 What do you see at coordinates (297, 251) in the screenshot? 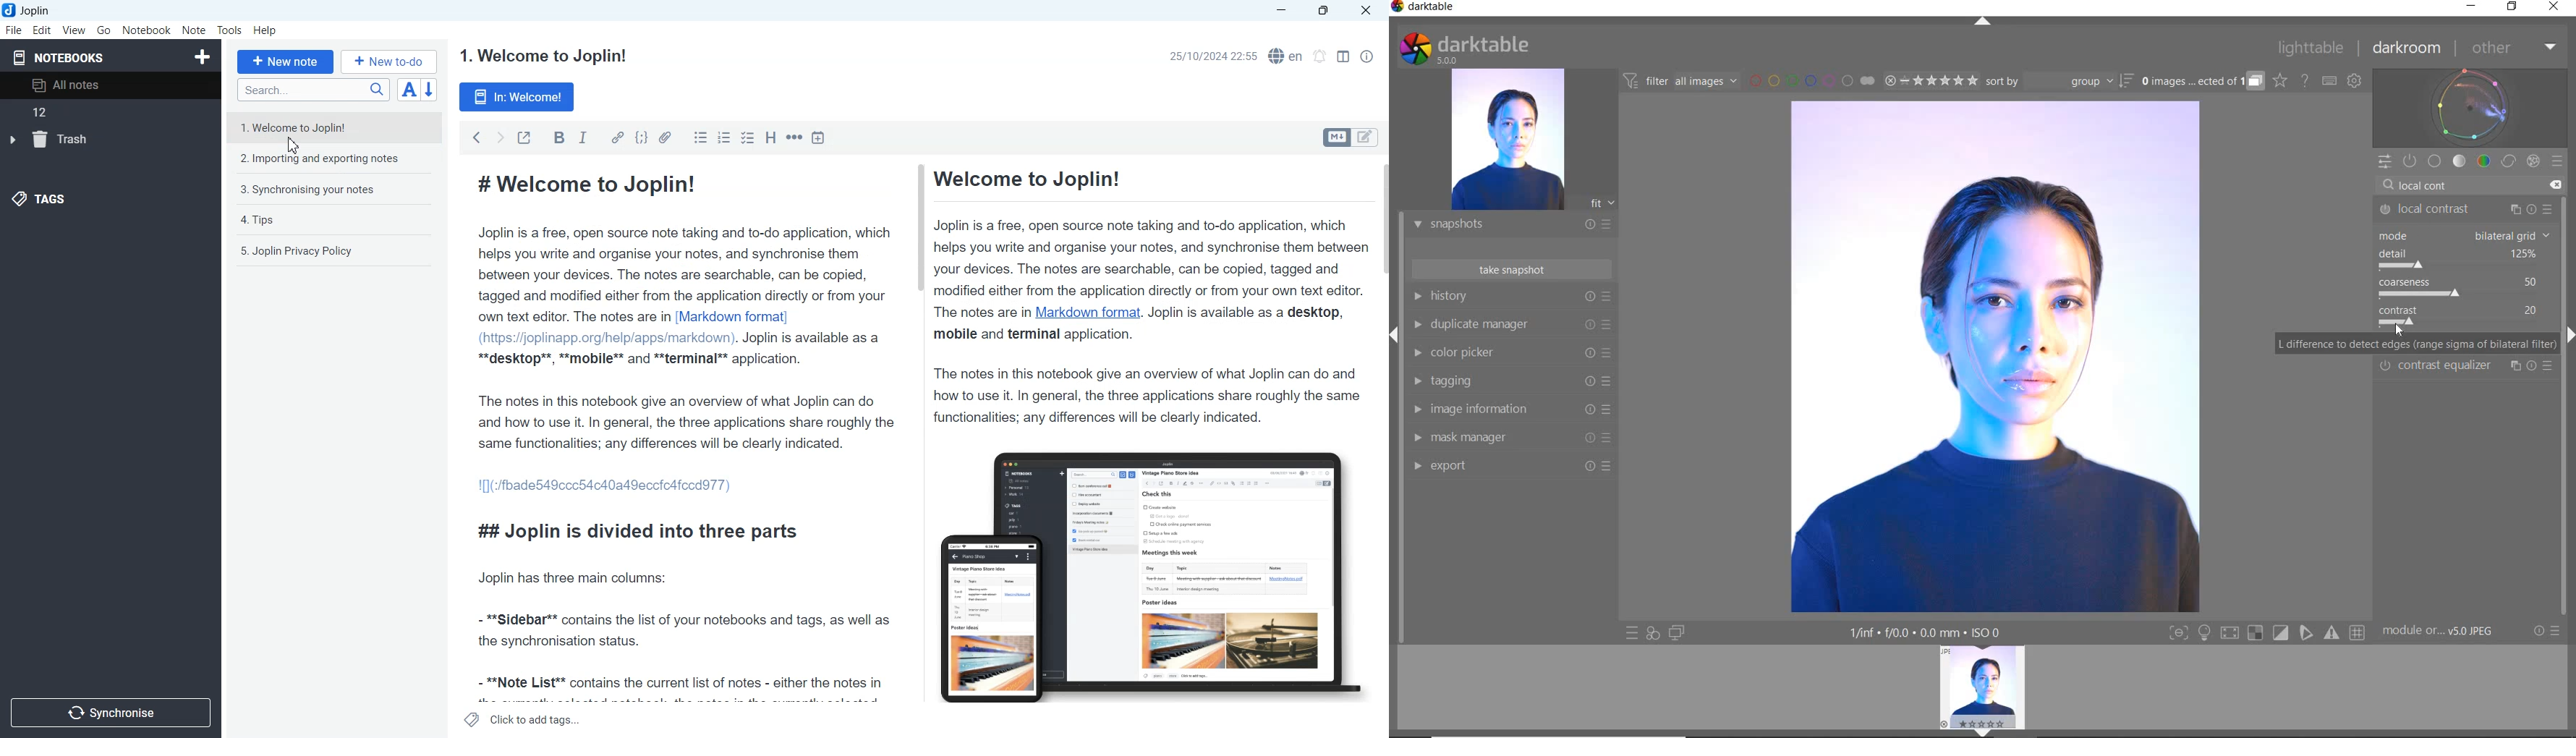
I see `5. Joplin Privacy Policy` at bounding box center [297, 251].